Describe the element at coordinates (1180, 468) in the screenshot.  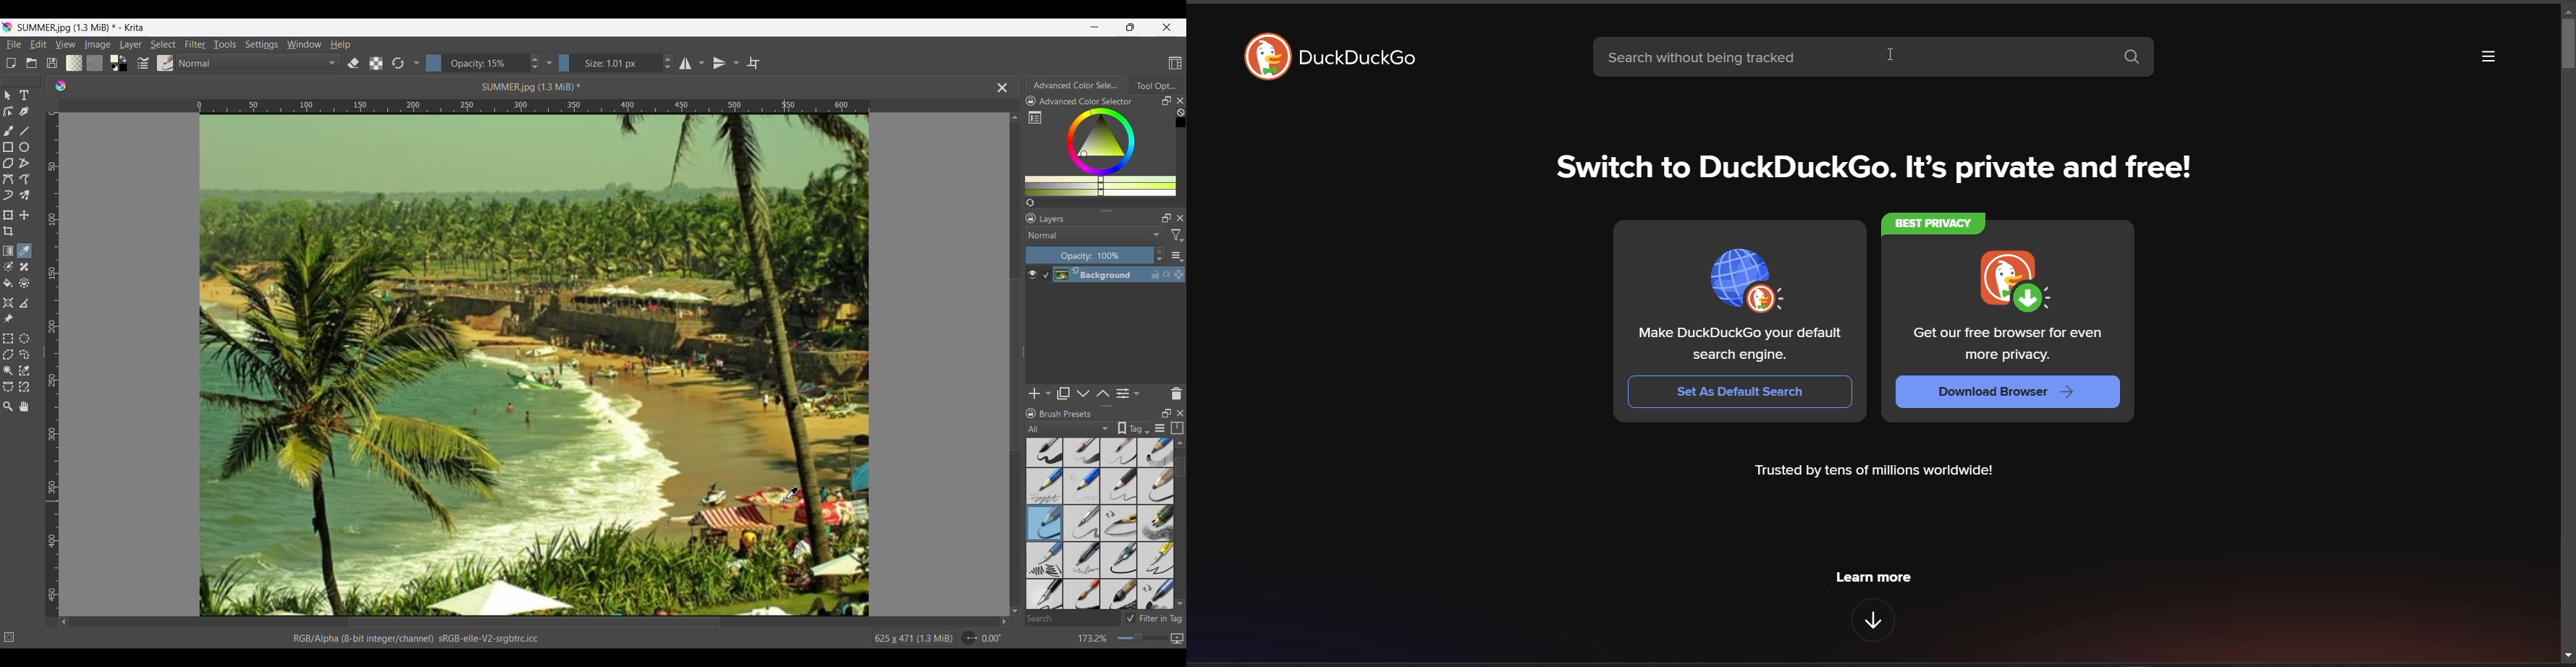
I see `Vertical slide bar for brush` at that location.